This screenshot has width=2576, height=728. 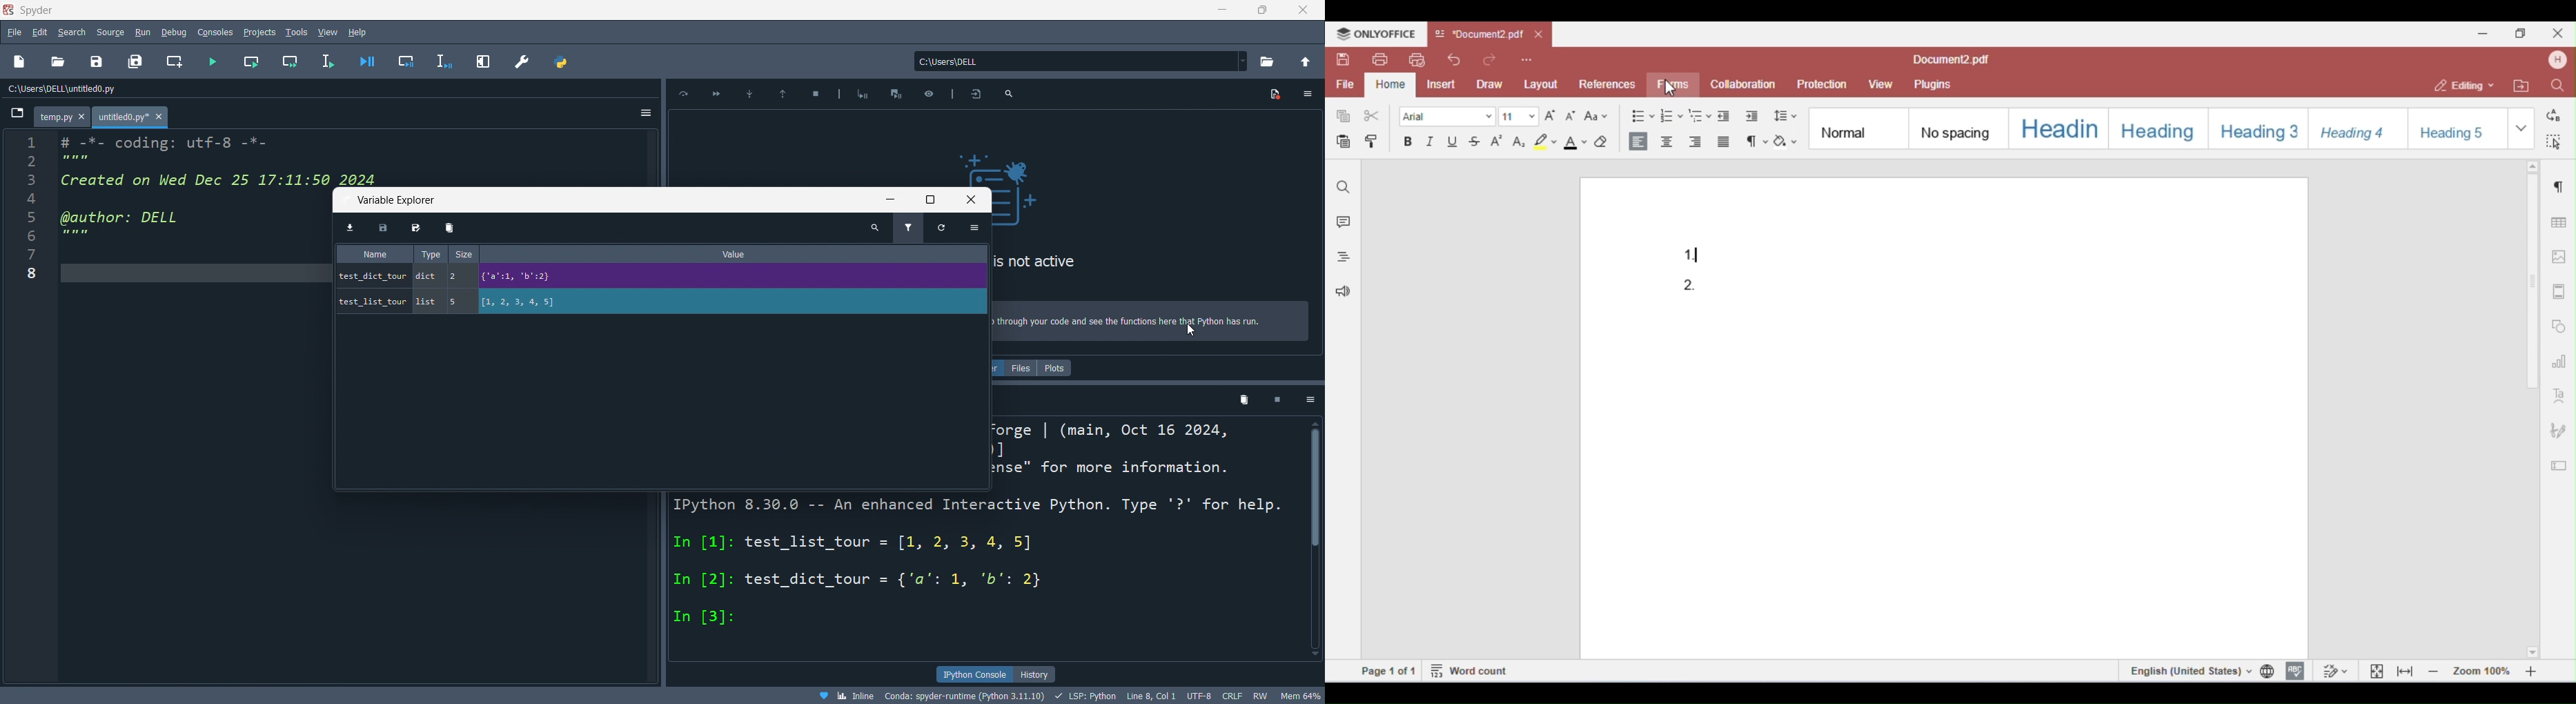 I want to click on run cell and move, so click(x=290, y=62).